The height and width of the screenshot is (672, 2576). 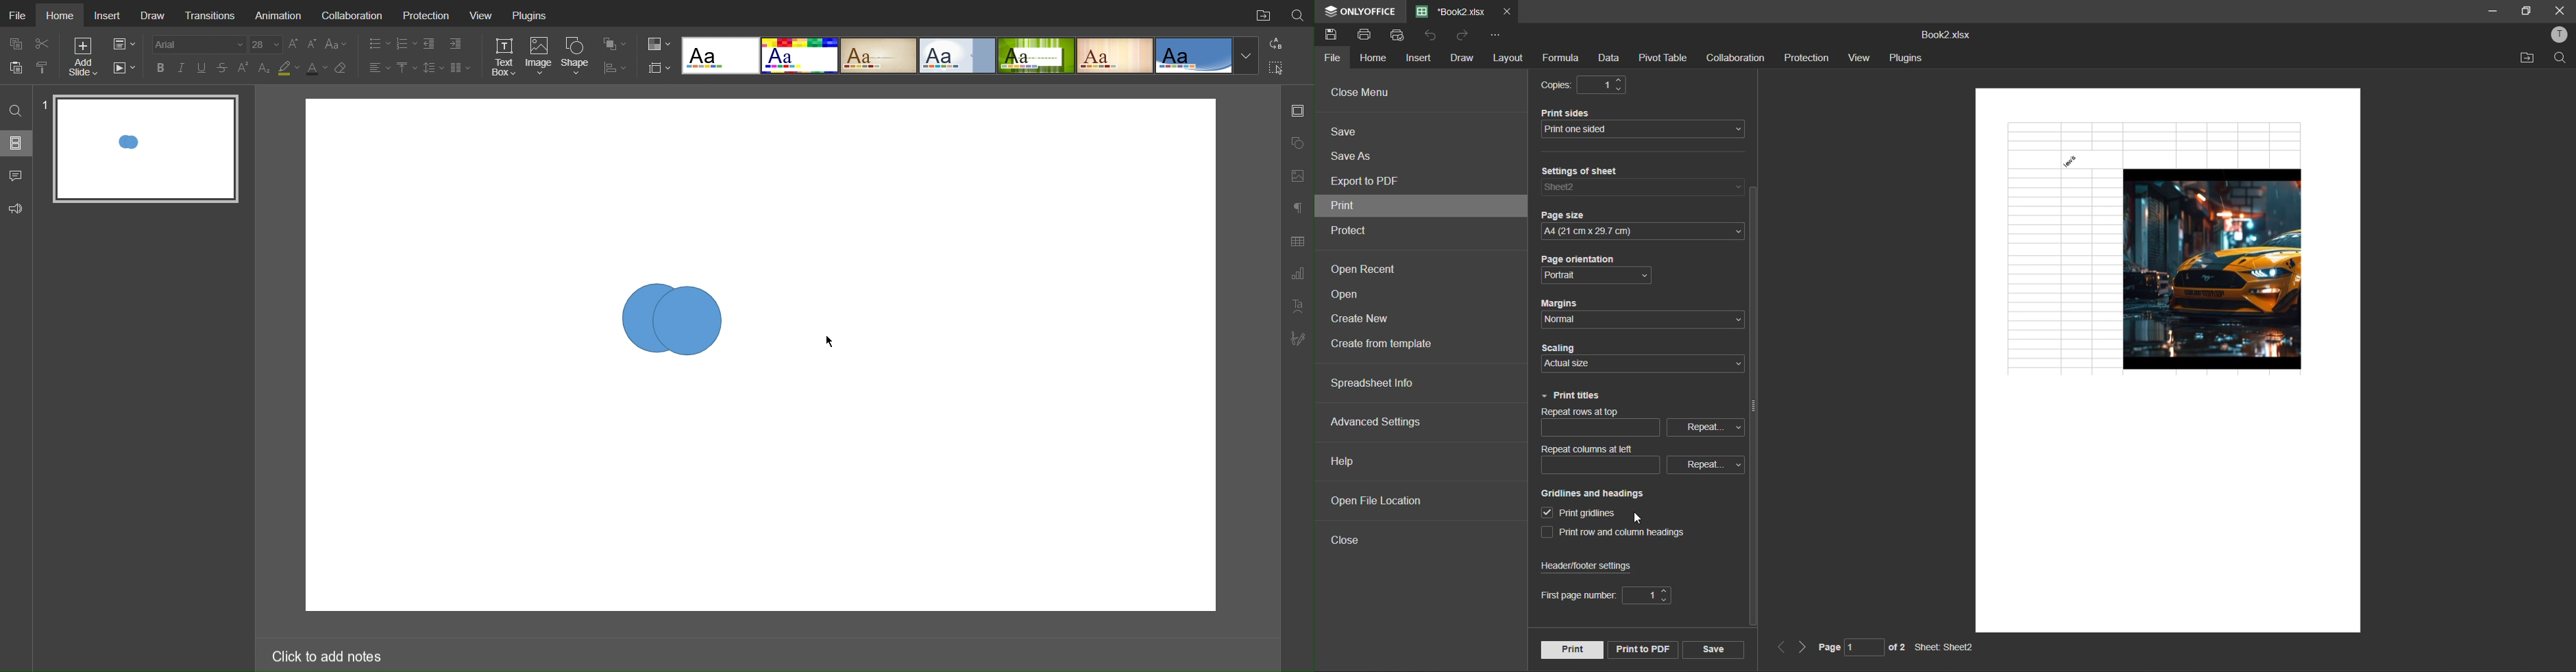 I want to click on maximize, so click(x=2525, y=10).